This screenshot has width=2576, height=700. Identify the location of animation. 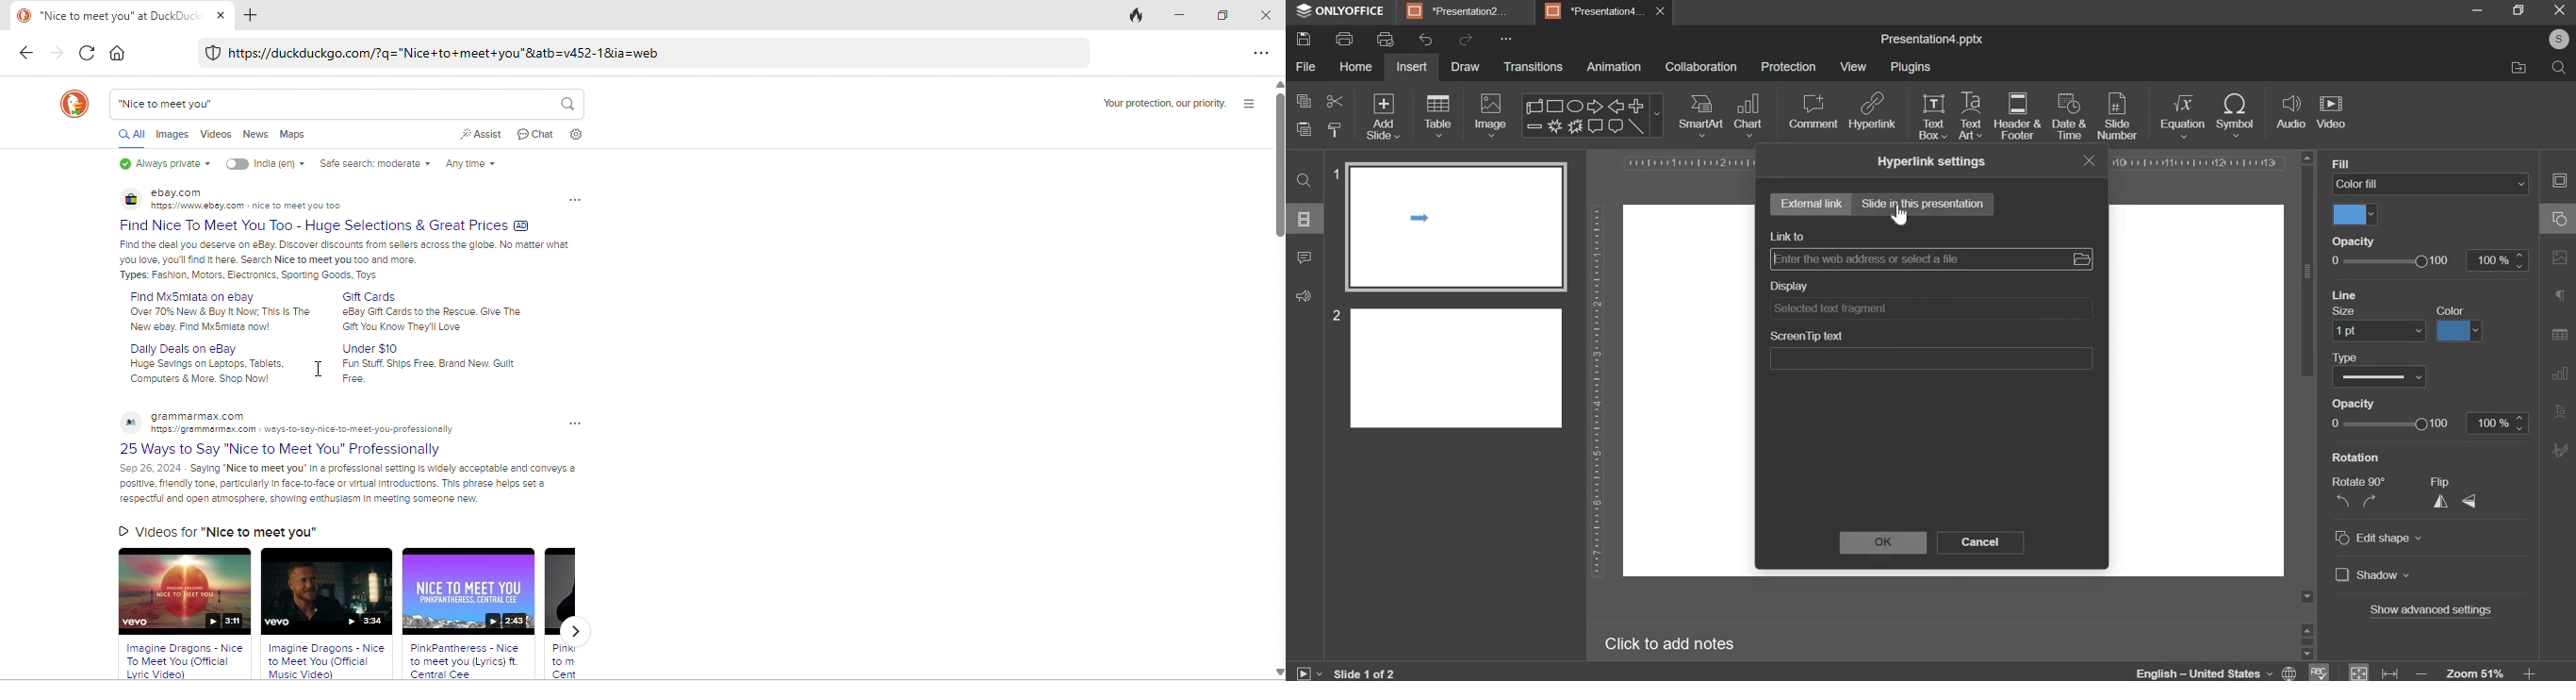
(1613, 68).